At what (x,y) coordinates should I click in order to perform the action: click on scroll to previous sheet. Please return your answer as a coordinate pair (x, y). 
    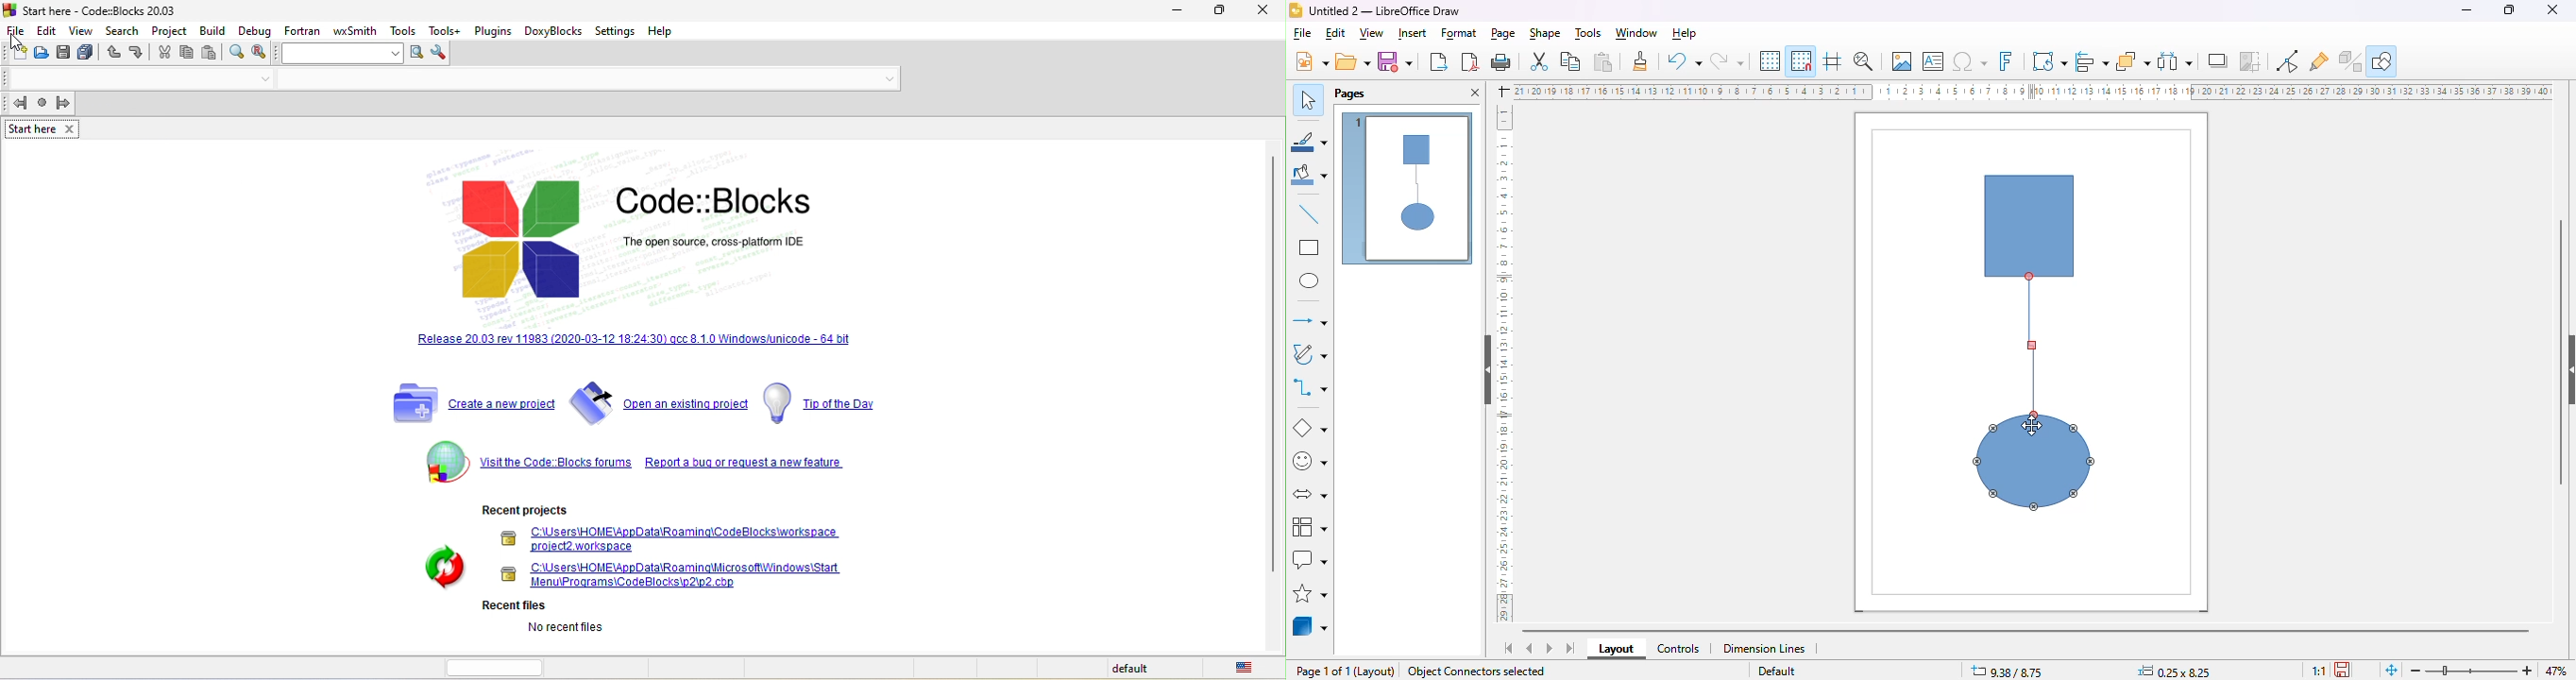
    Looking at the image, I should click on (1530, 648).